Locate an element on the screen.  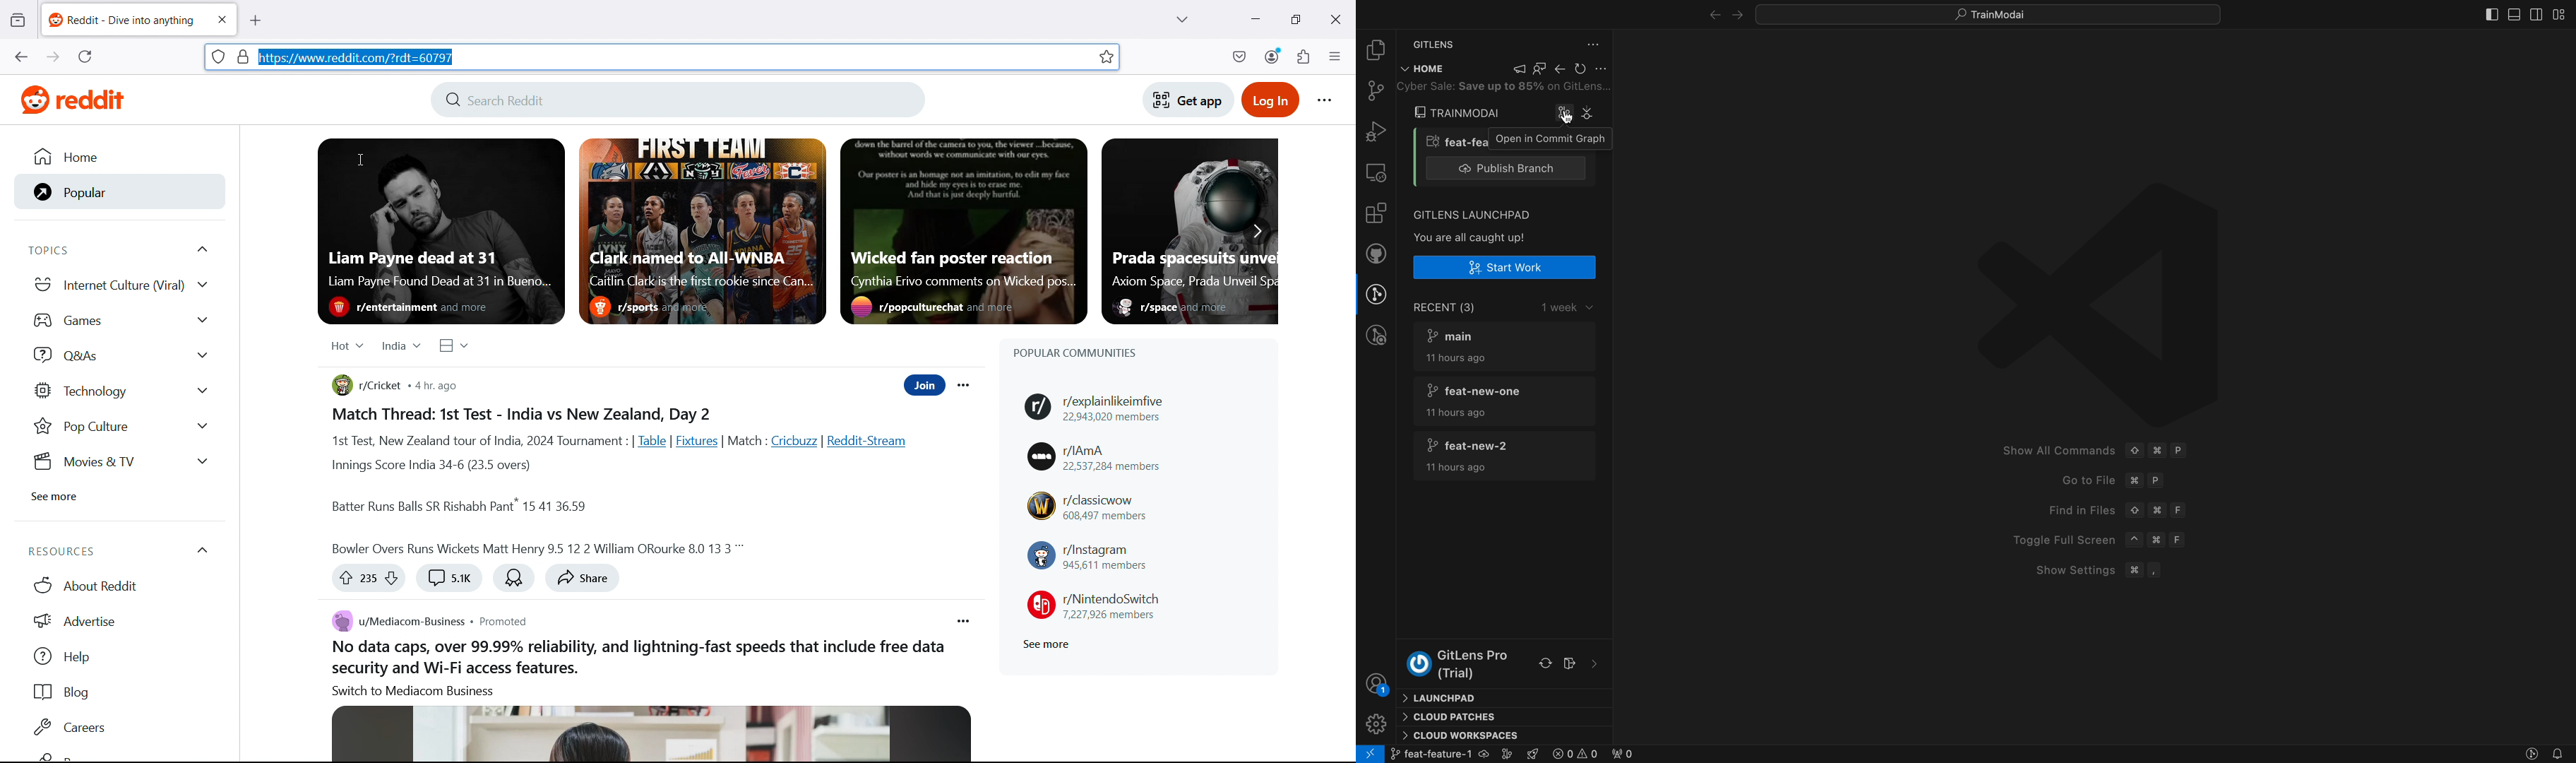
error logs is located at coordinates (1593, 754).